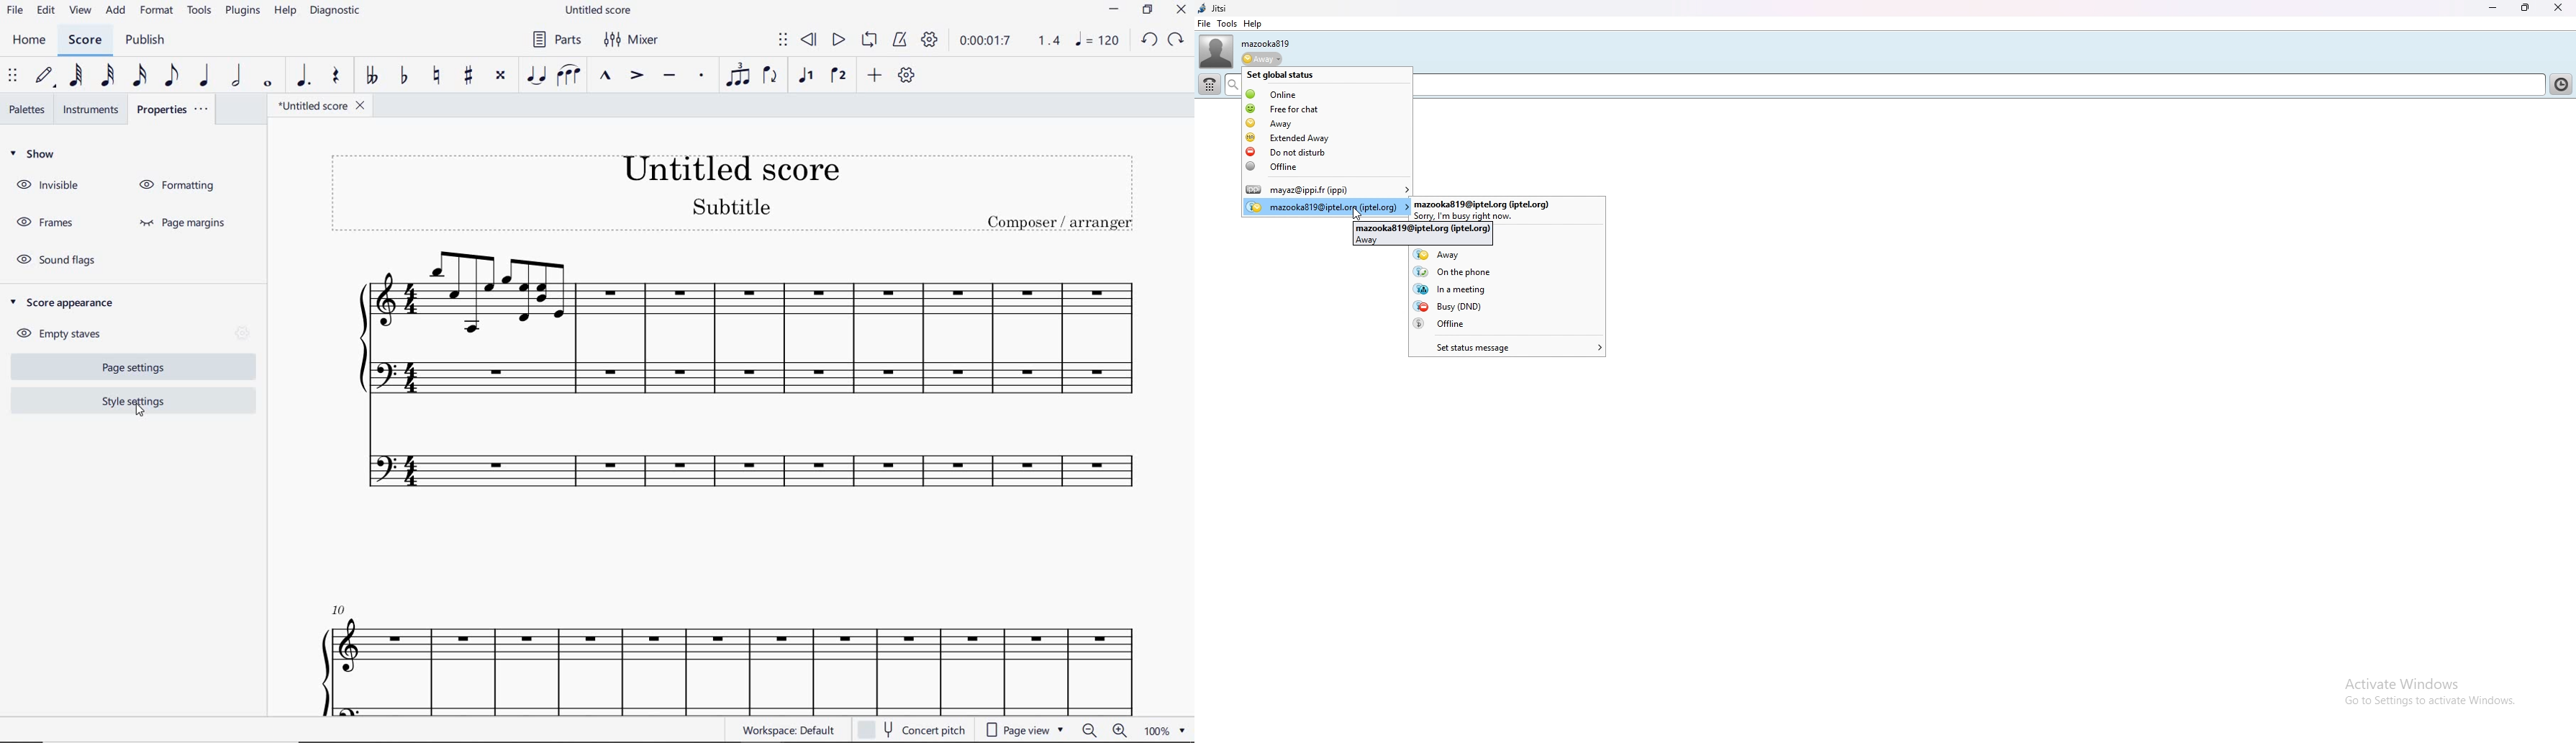  Describe the element at coordinates (267, 84) in the screenshot. I see `WHOLE NOTE` at that location.